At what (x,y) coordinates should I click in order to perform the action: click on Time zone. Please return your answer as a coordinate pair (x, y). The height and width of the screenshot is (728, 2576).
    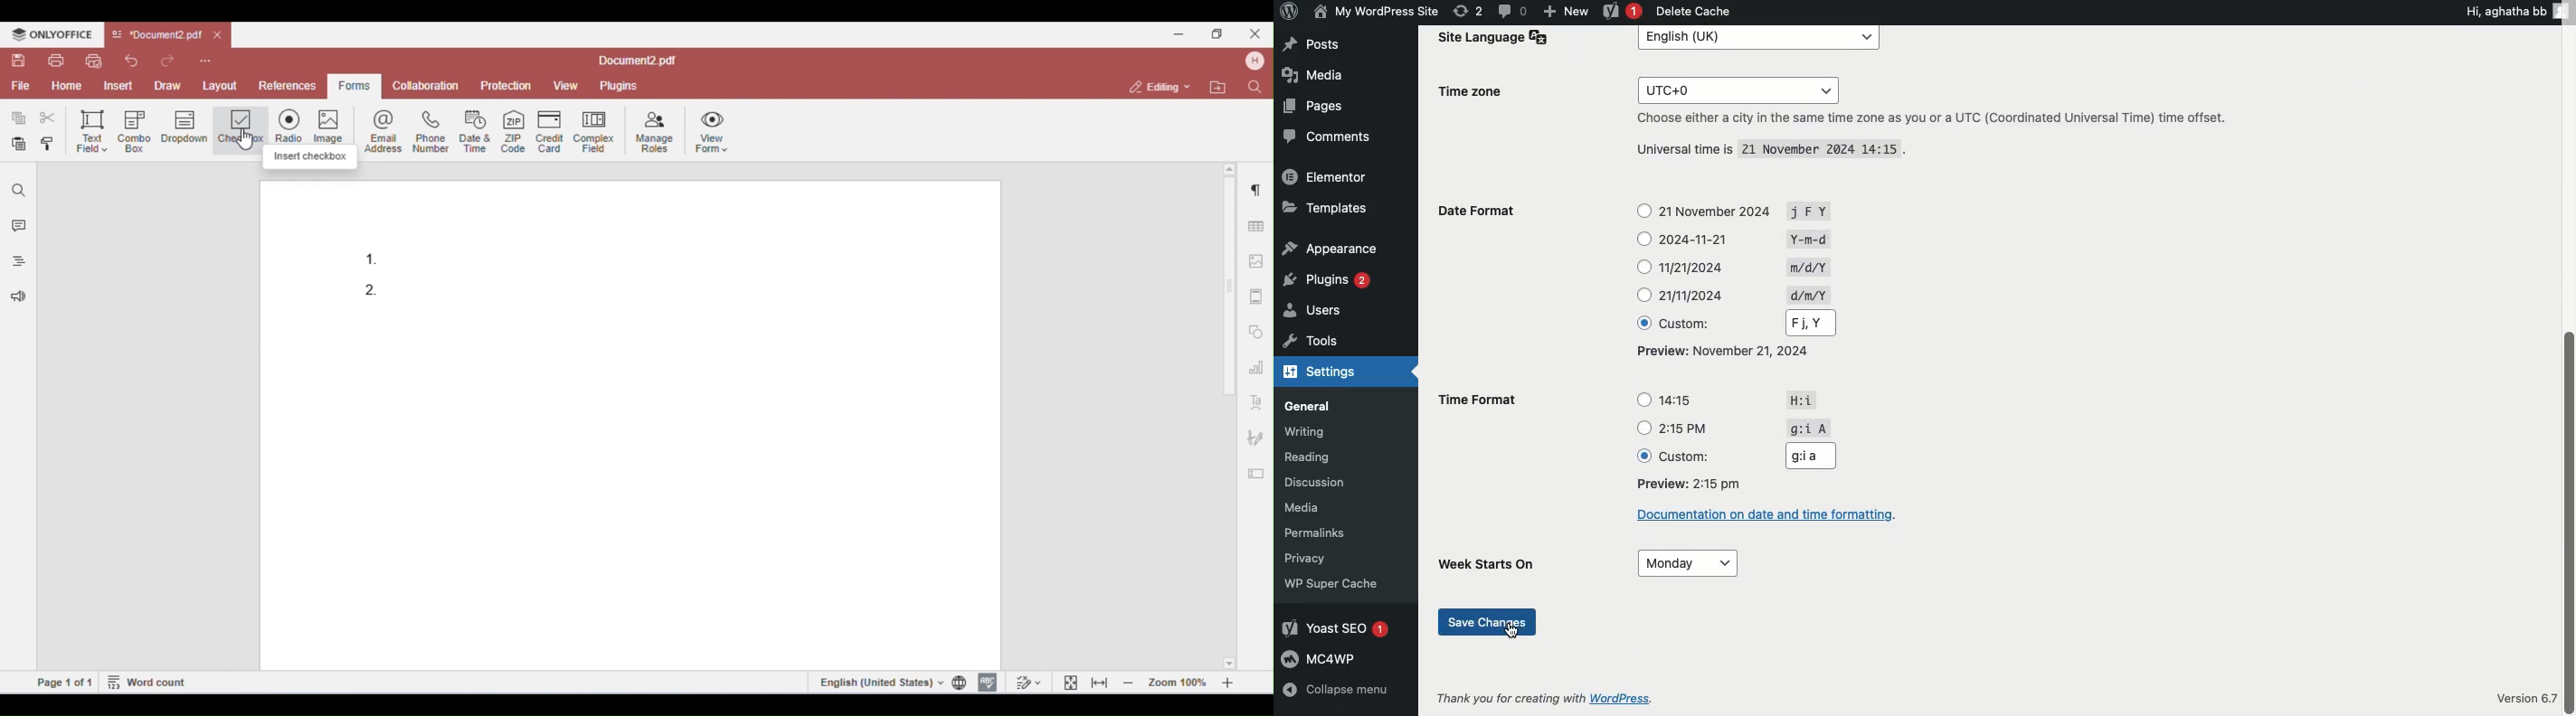
    Looking at the image, I should click on (1476, 91).